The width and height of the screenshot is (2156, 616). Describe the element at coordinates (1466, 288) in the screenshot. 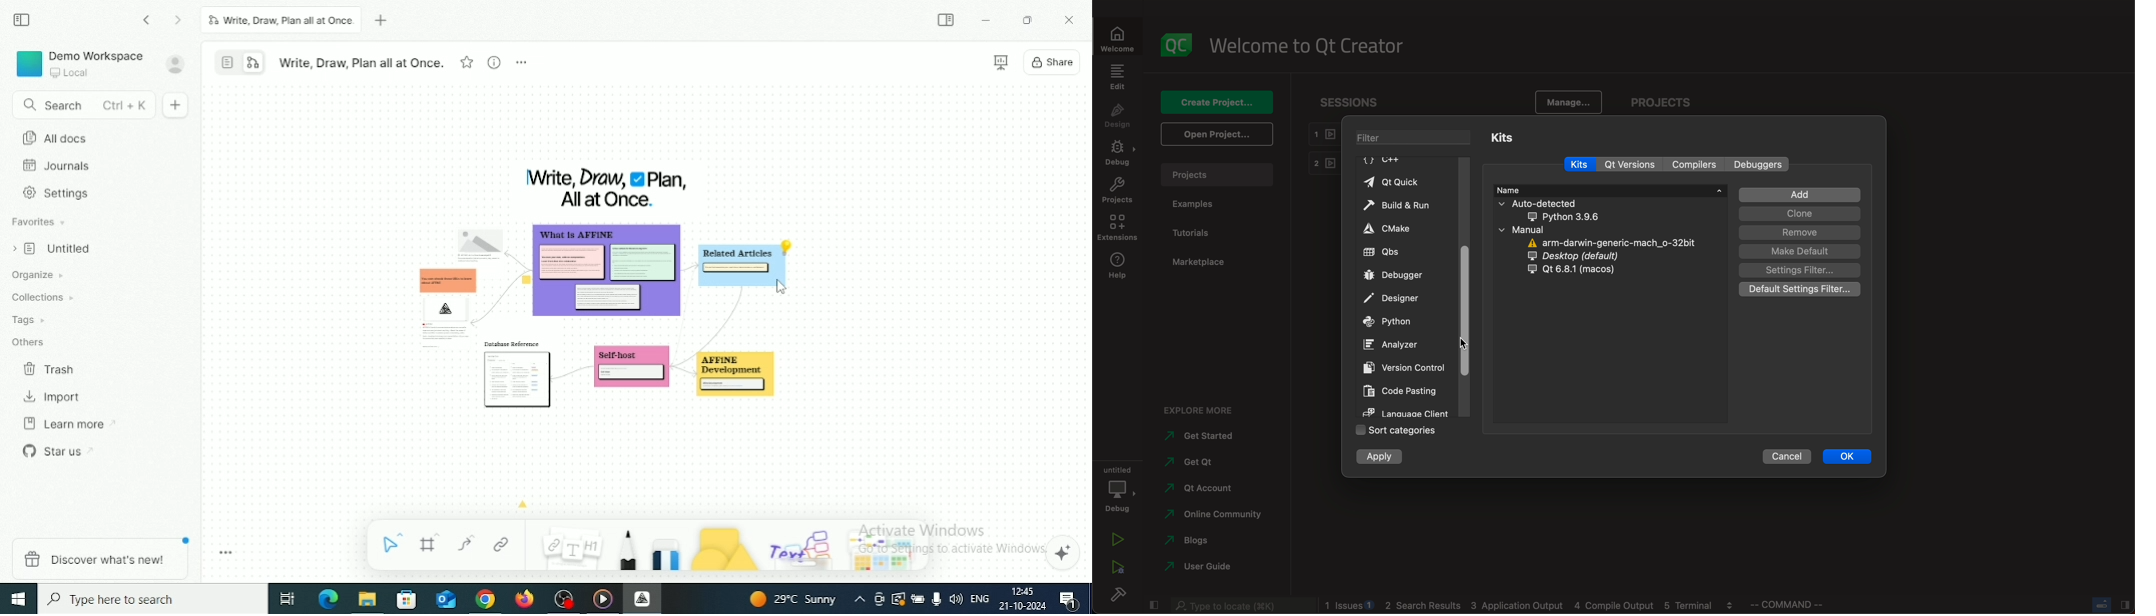

I see `scrollbar` at that location.